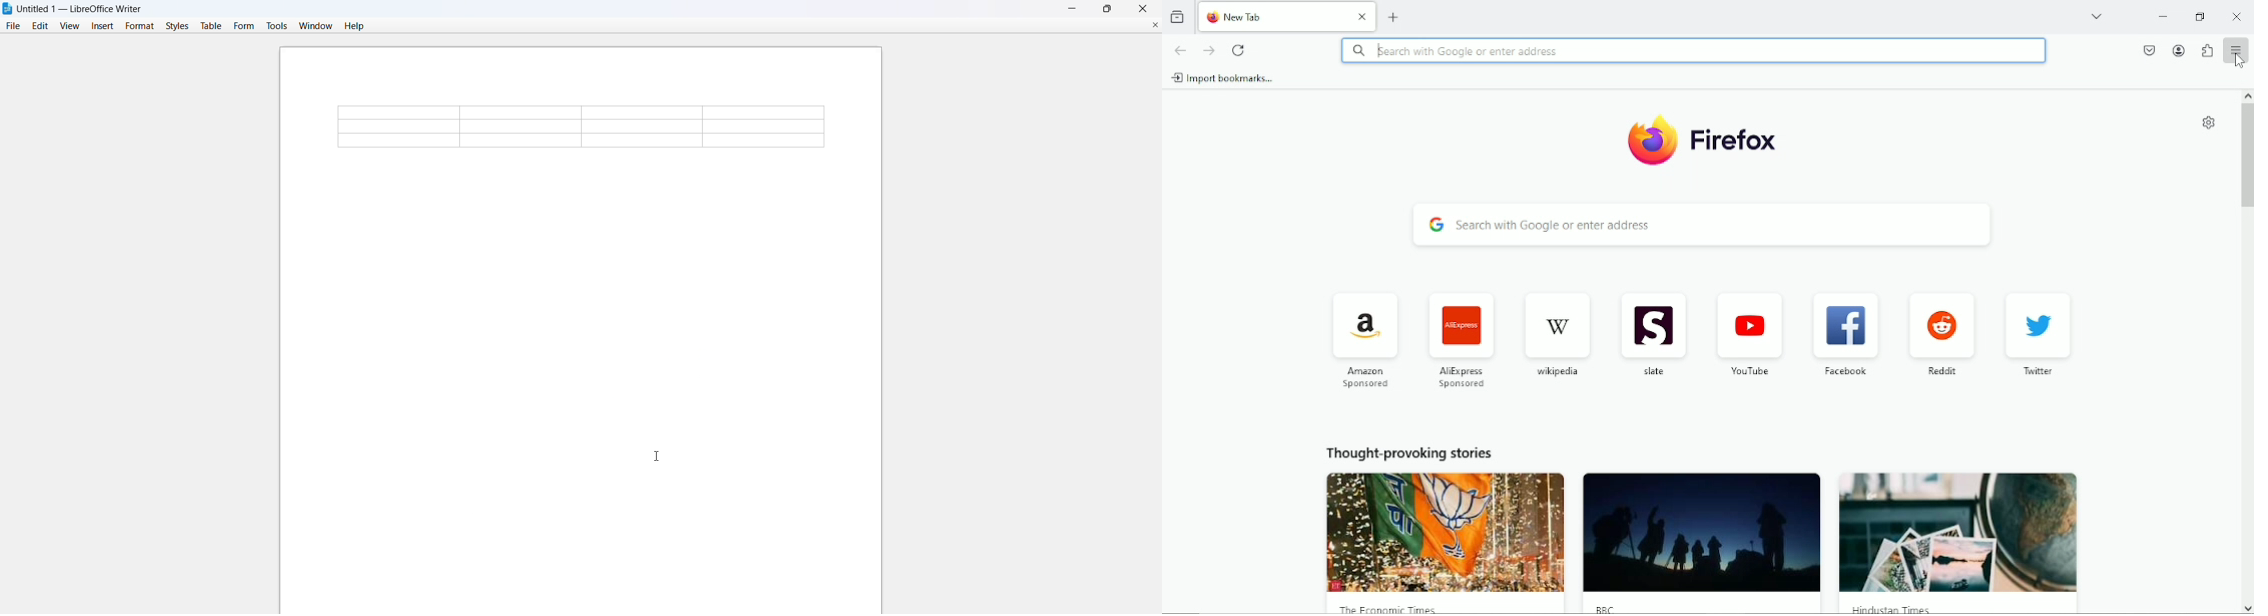 Image resolution: width=2268 pixels, height=616 pixels. Describe the element at coordinates (1940, 336) in the screenshot. I see `Reddit` at that location.